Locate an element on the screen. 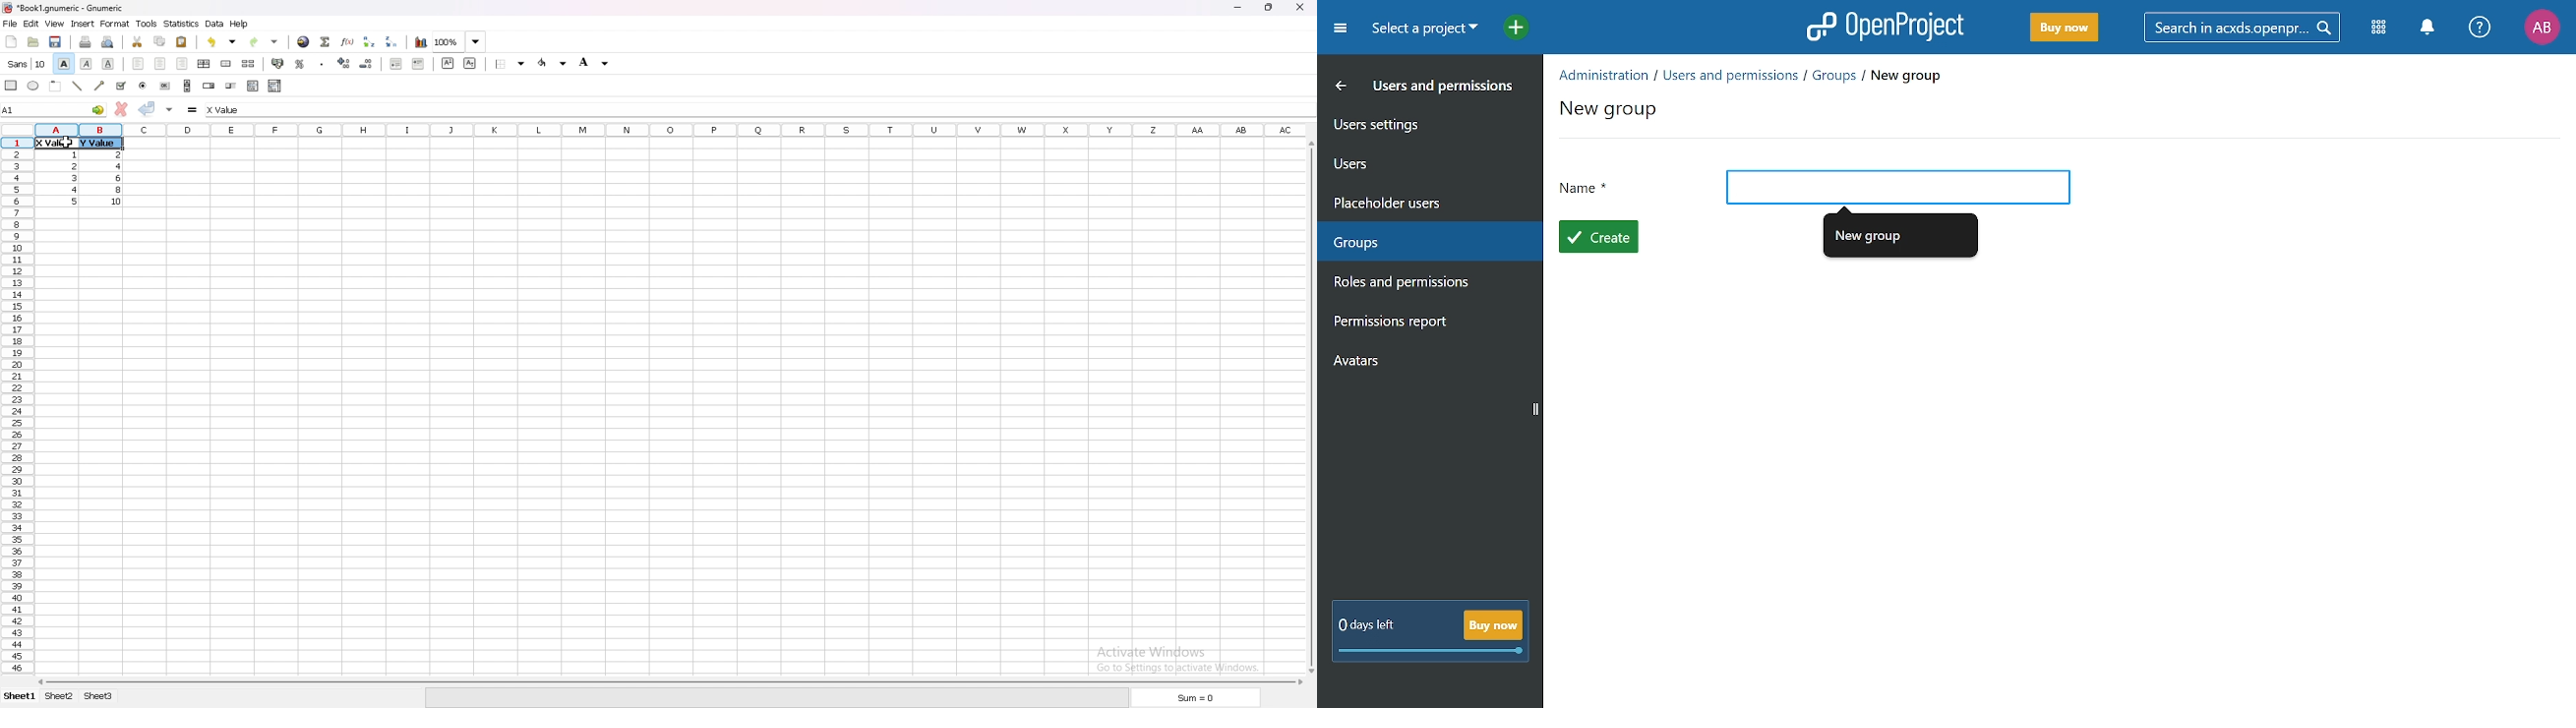  increase decimals is located at coordinates (344, 63).